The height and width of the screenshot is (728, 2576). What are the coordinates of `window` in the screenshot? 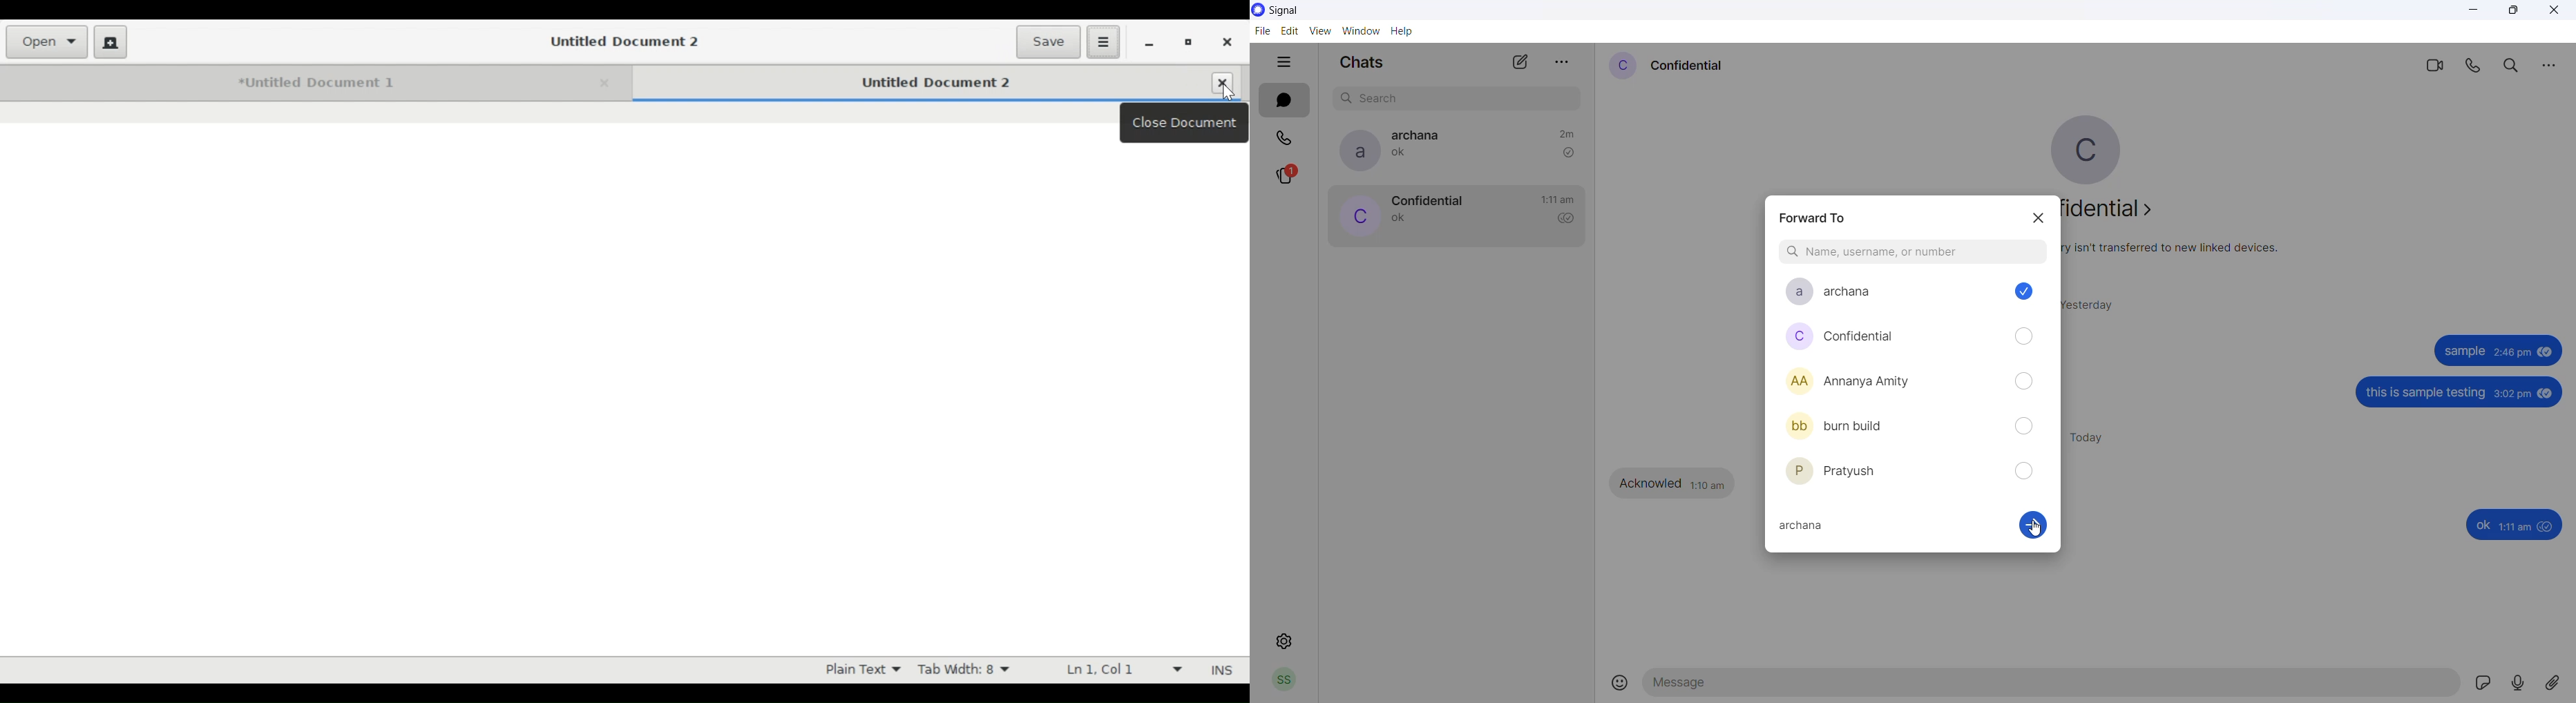 It's located at (1364, 30).